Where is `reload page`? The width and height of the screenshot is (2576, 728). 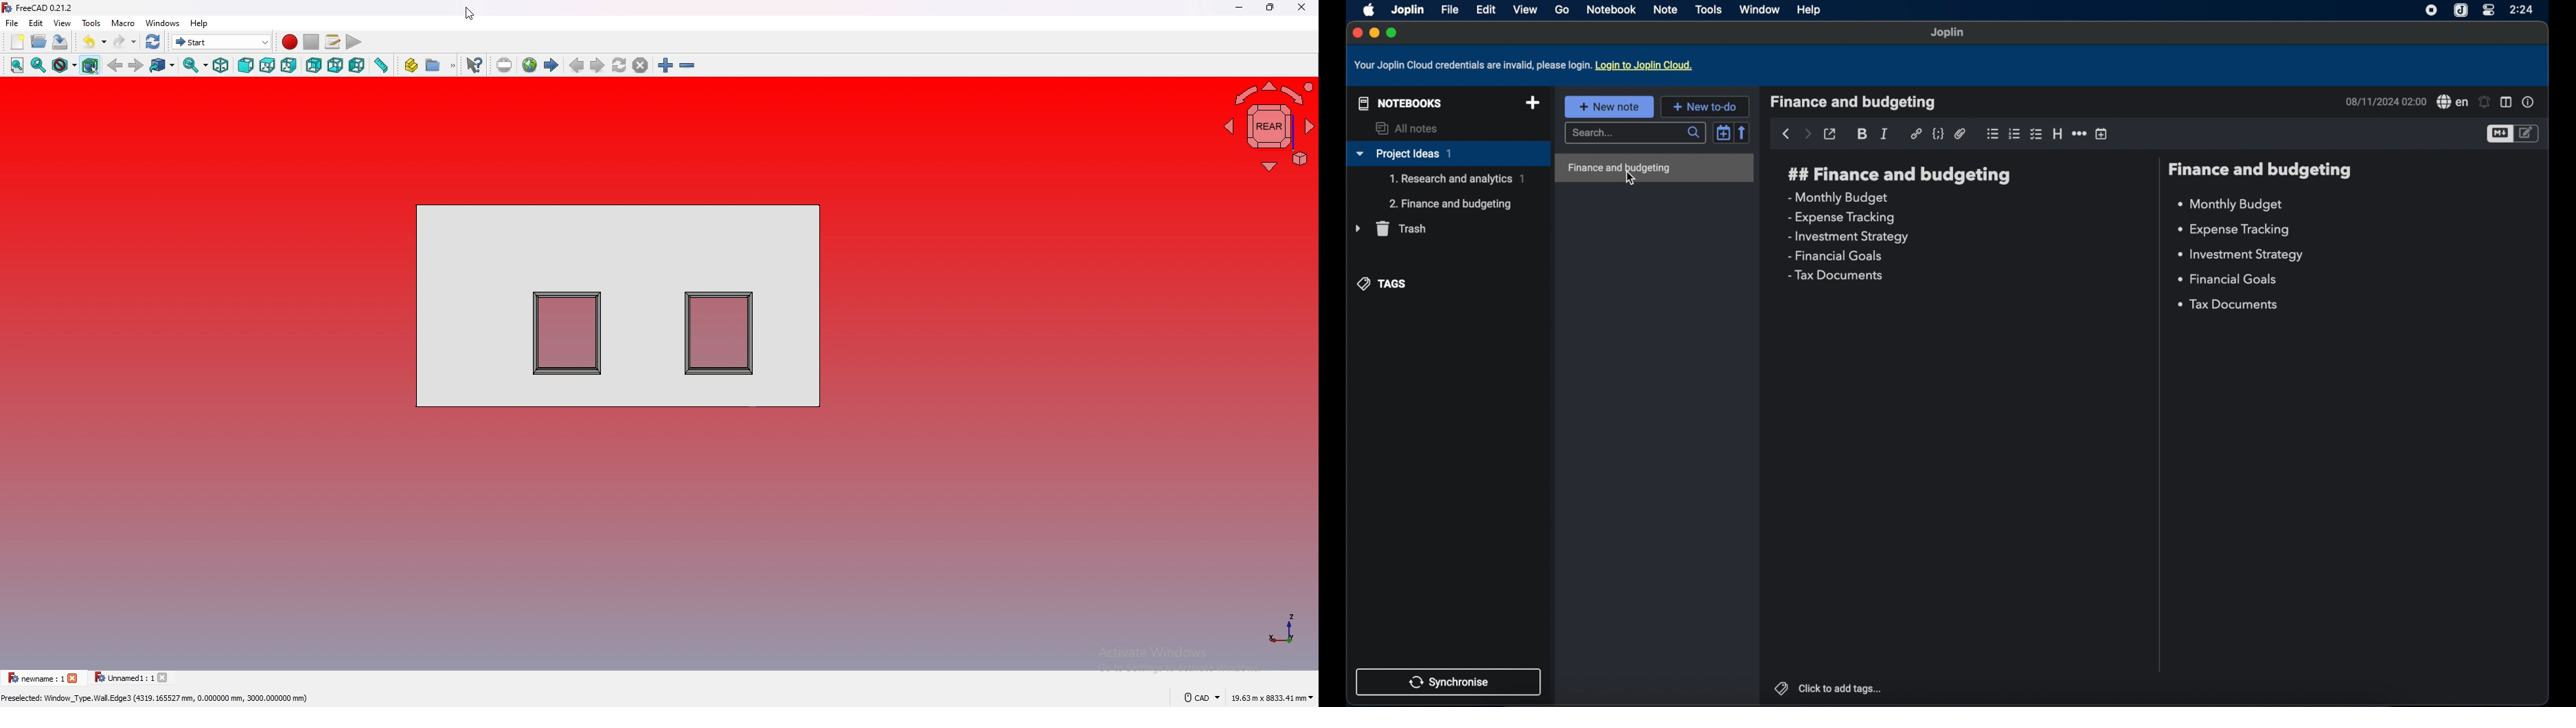 reload page is located at coordinates (619, 65).